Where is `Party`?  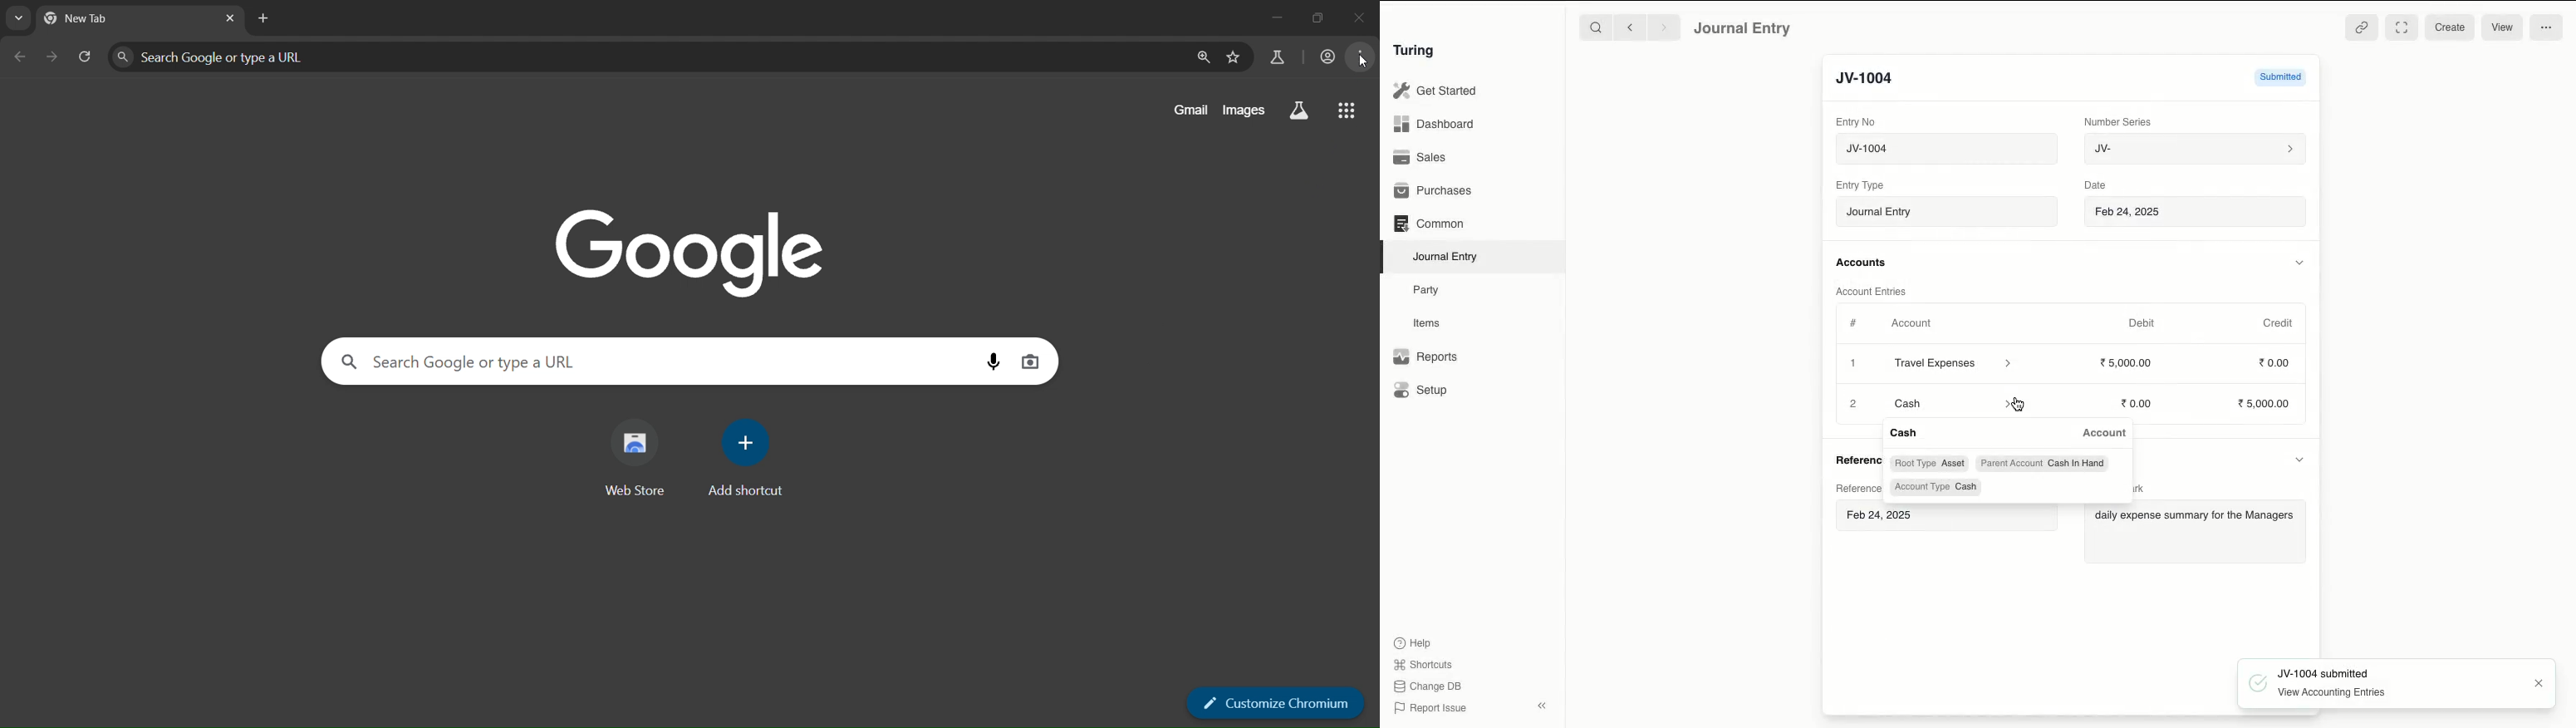 Party is located at coordinates (1430, 291).